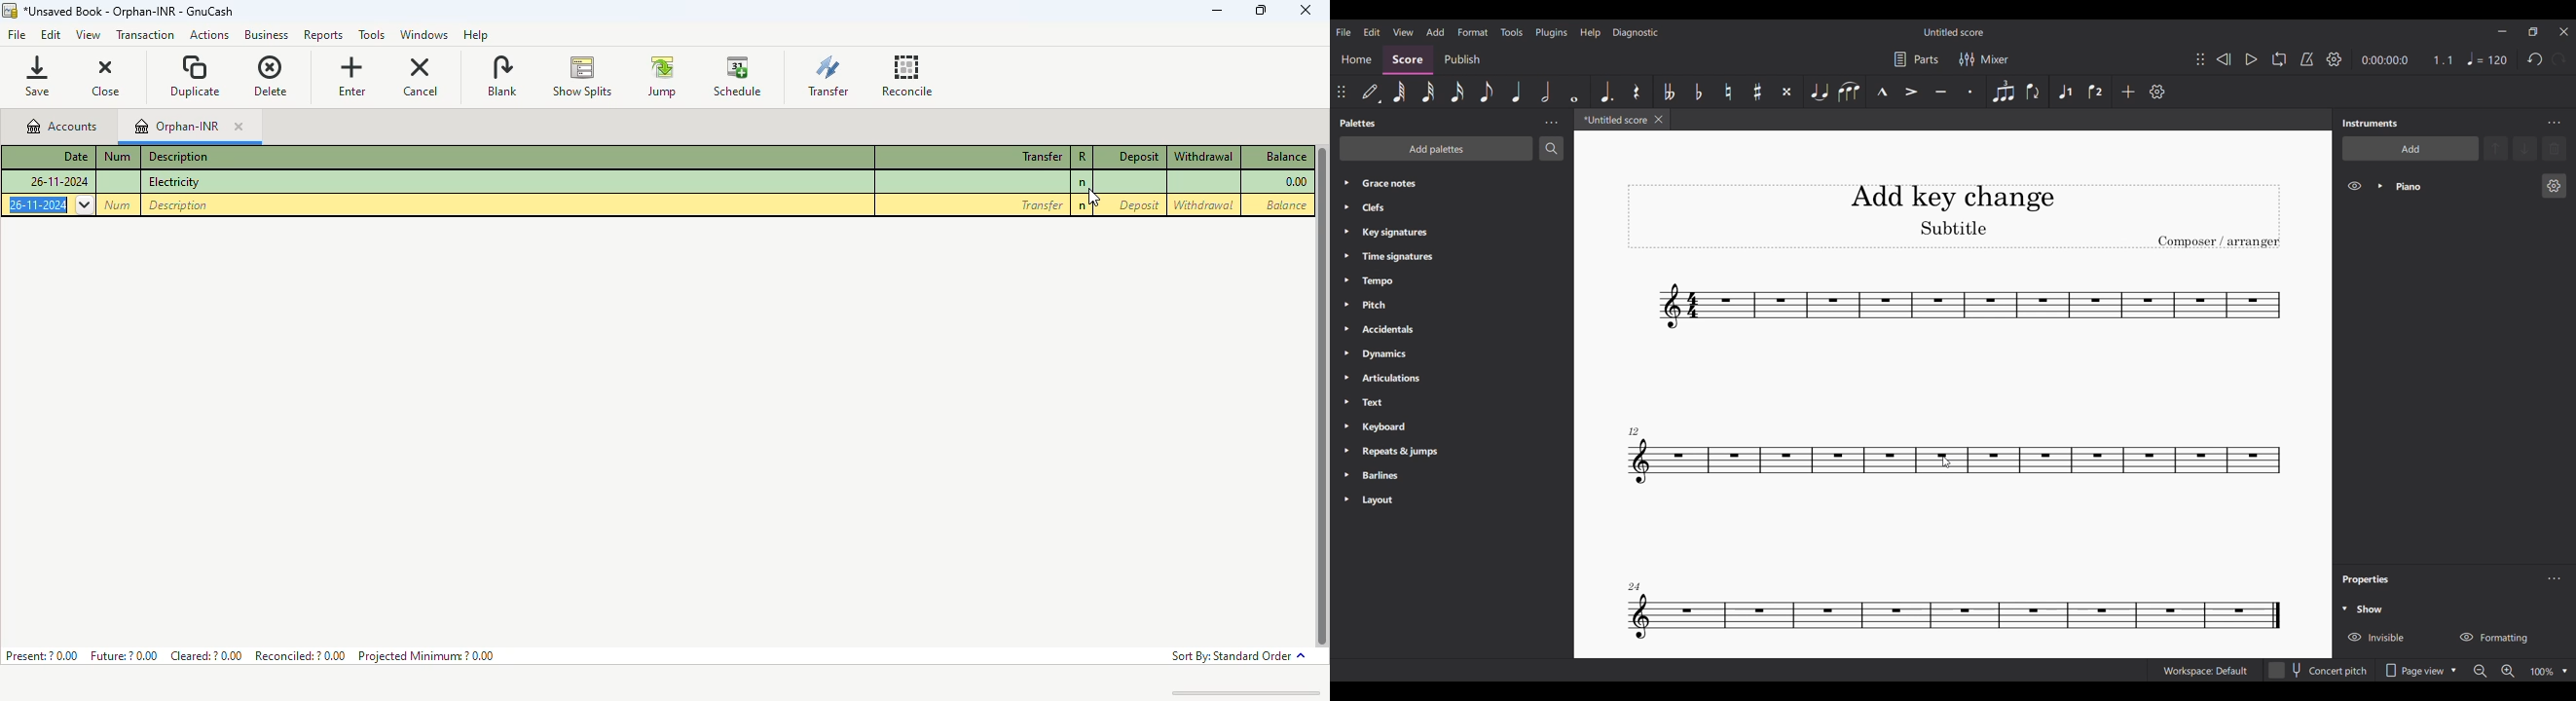  What do you see at coordinates (1608, 92) in the screenshot?
I see `Augmentation dot` at bounding box center [1608, 92].